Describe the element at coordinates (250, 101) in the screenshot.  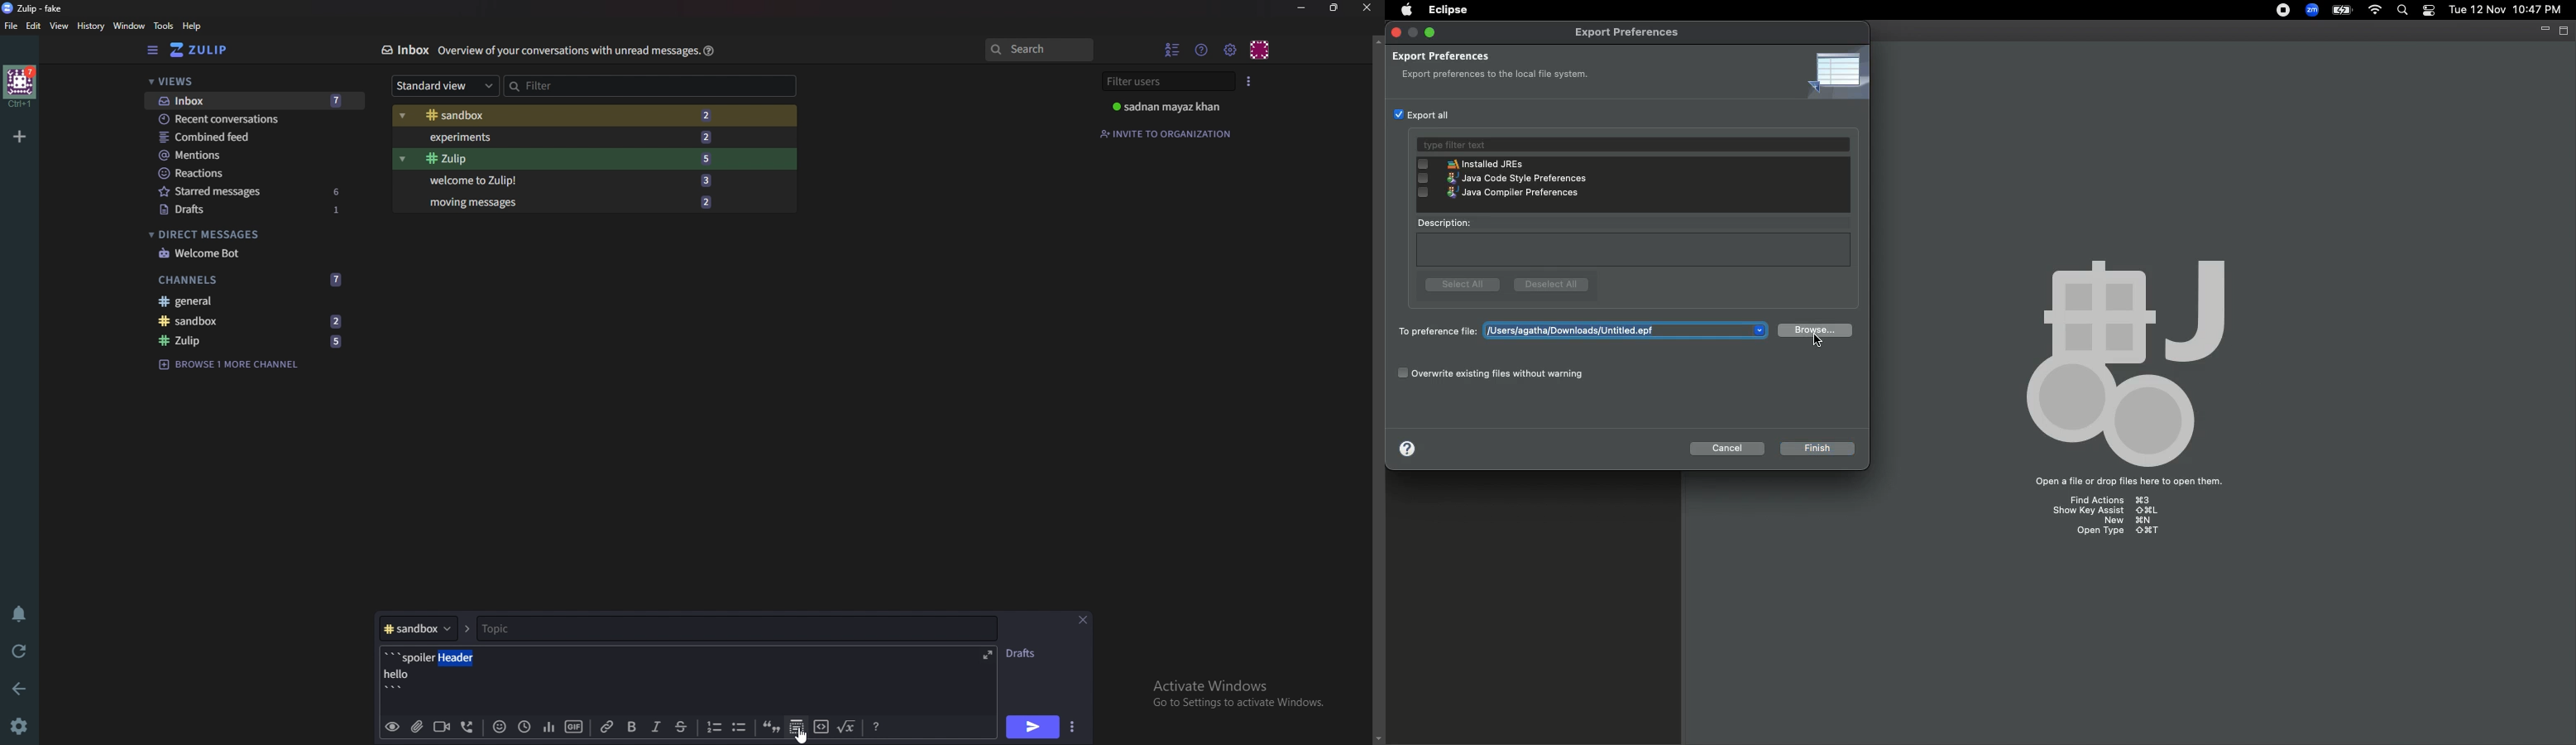
I see `Inbox 7` at that location.